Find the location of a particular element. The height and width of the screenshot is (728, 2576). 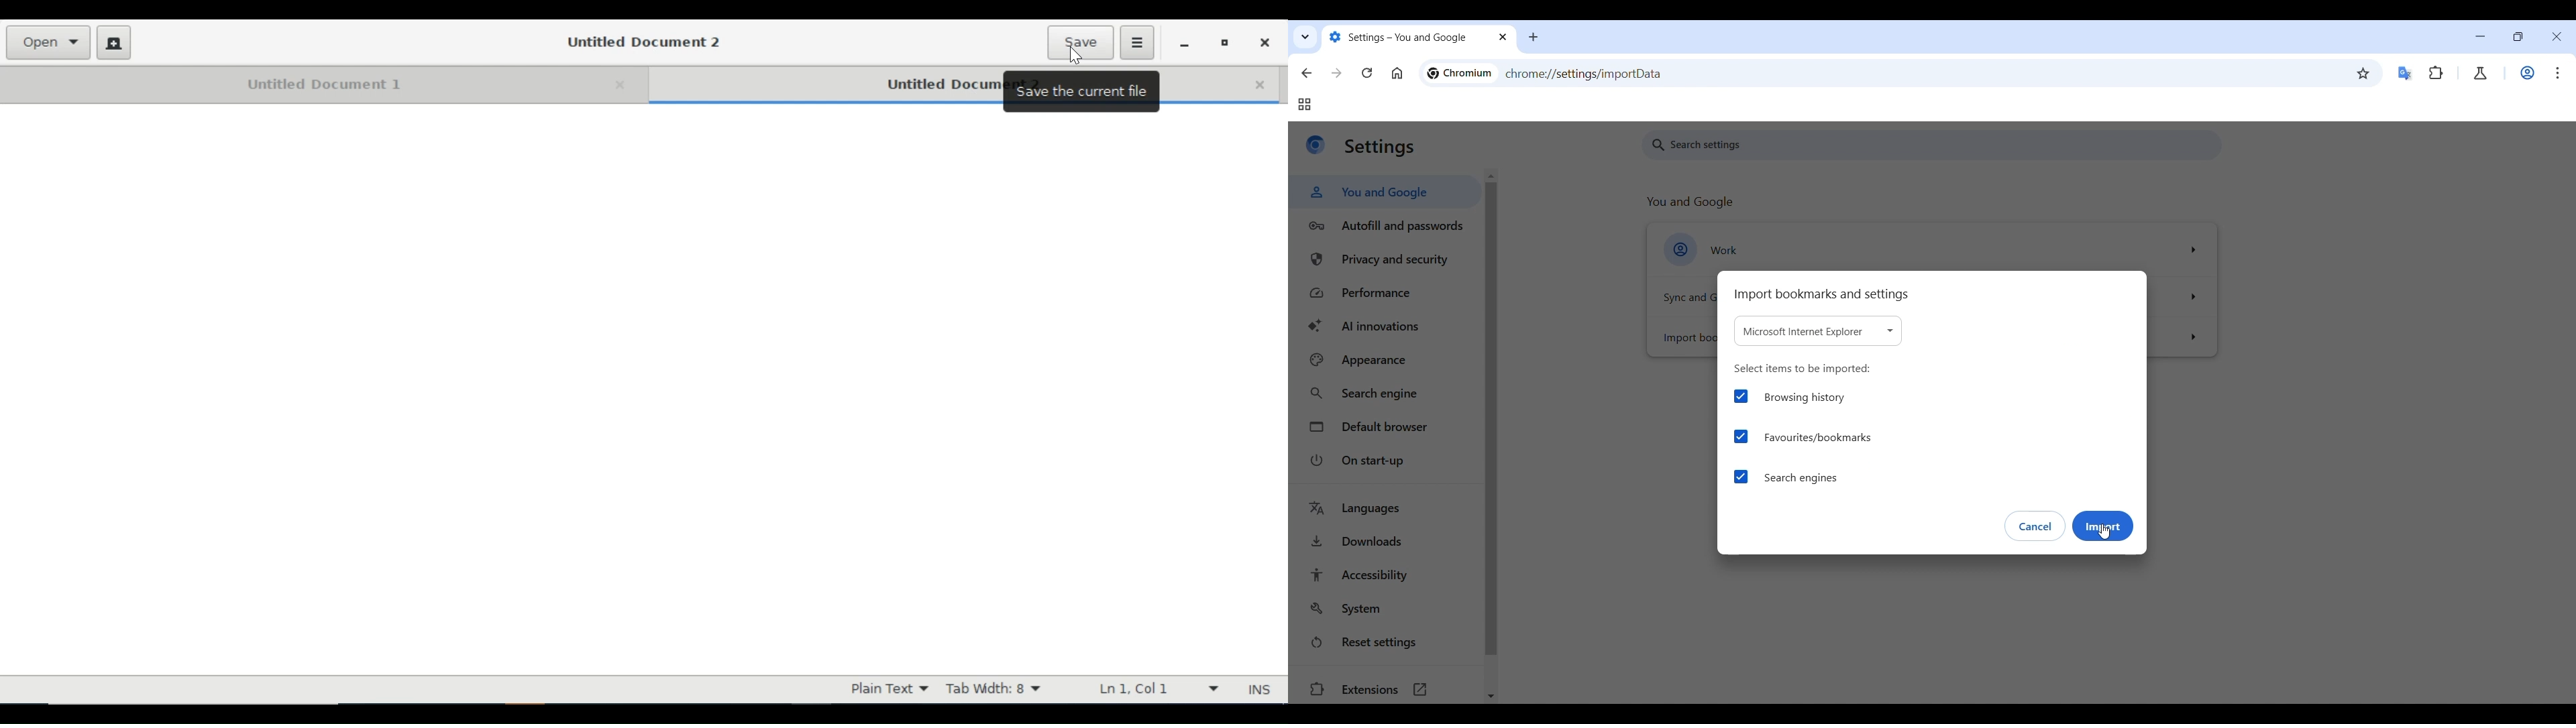

Show interface in a smaller tab is located at coordinates (2517, 37).